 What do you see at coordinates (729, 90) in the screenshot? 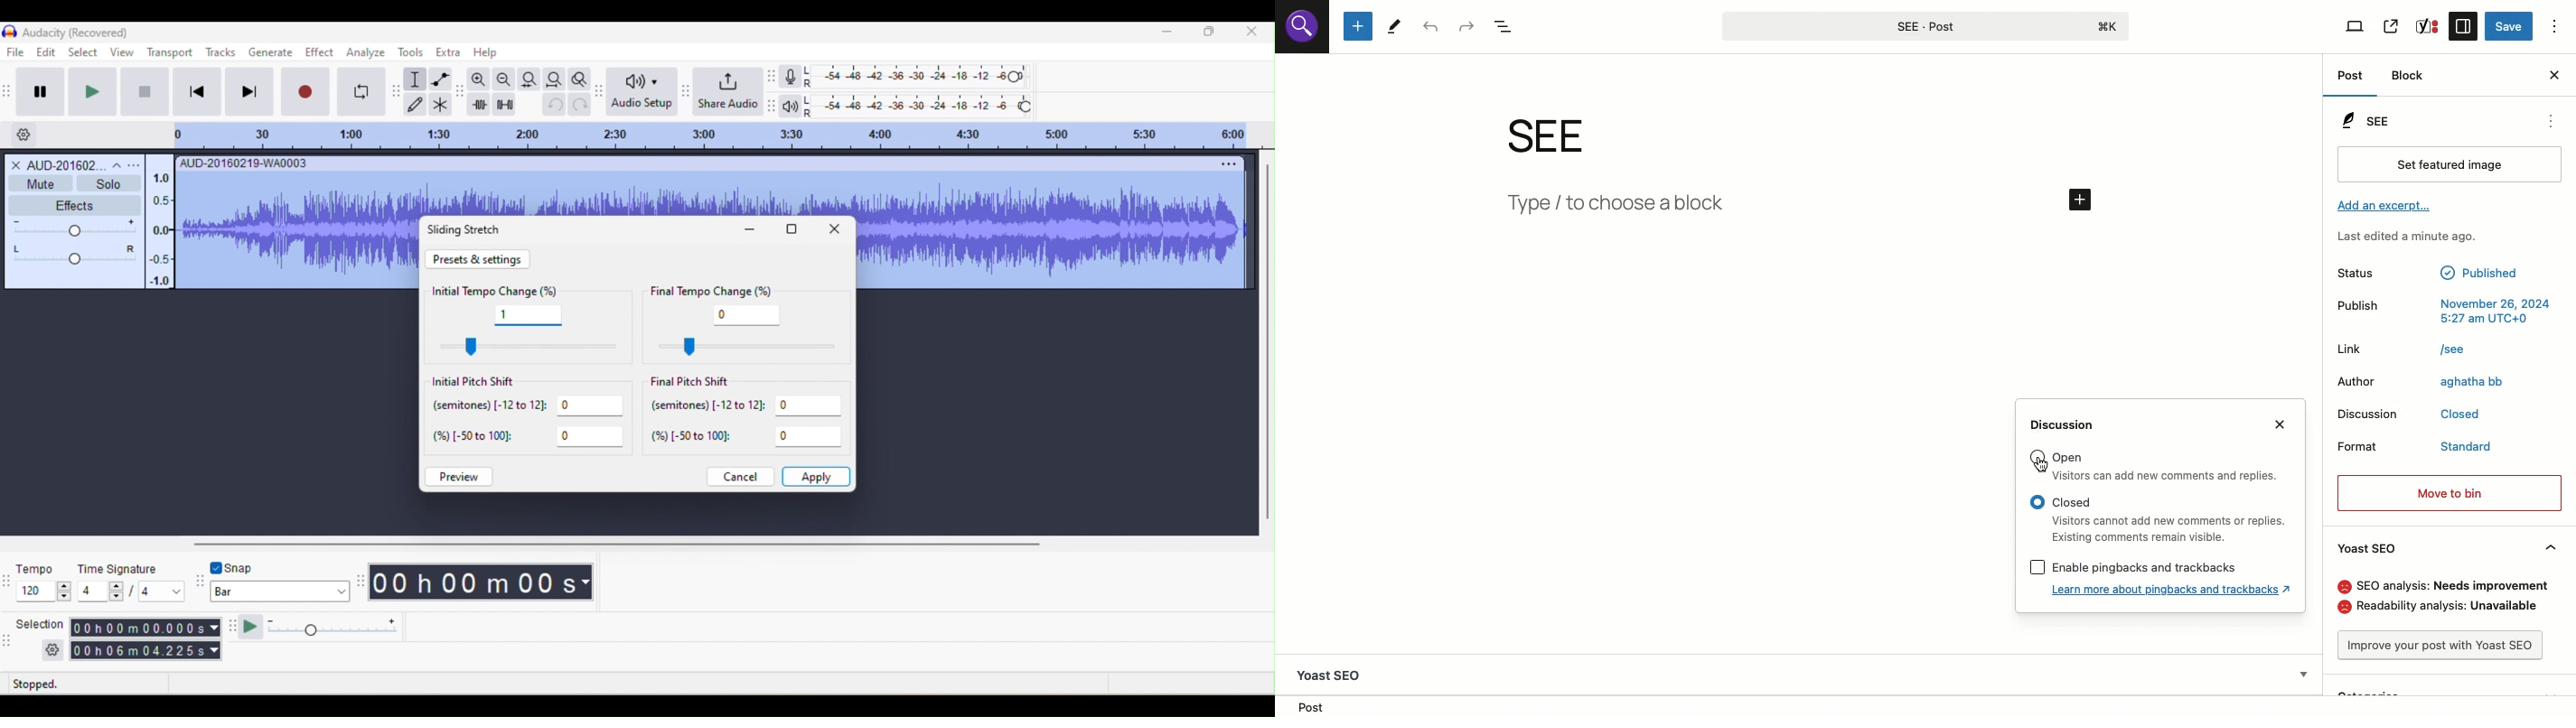
I see `share audio` at bounding box center [729, 90].